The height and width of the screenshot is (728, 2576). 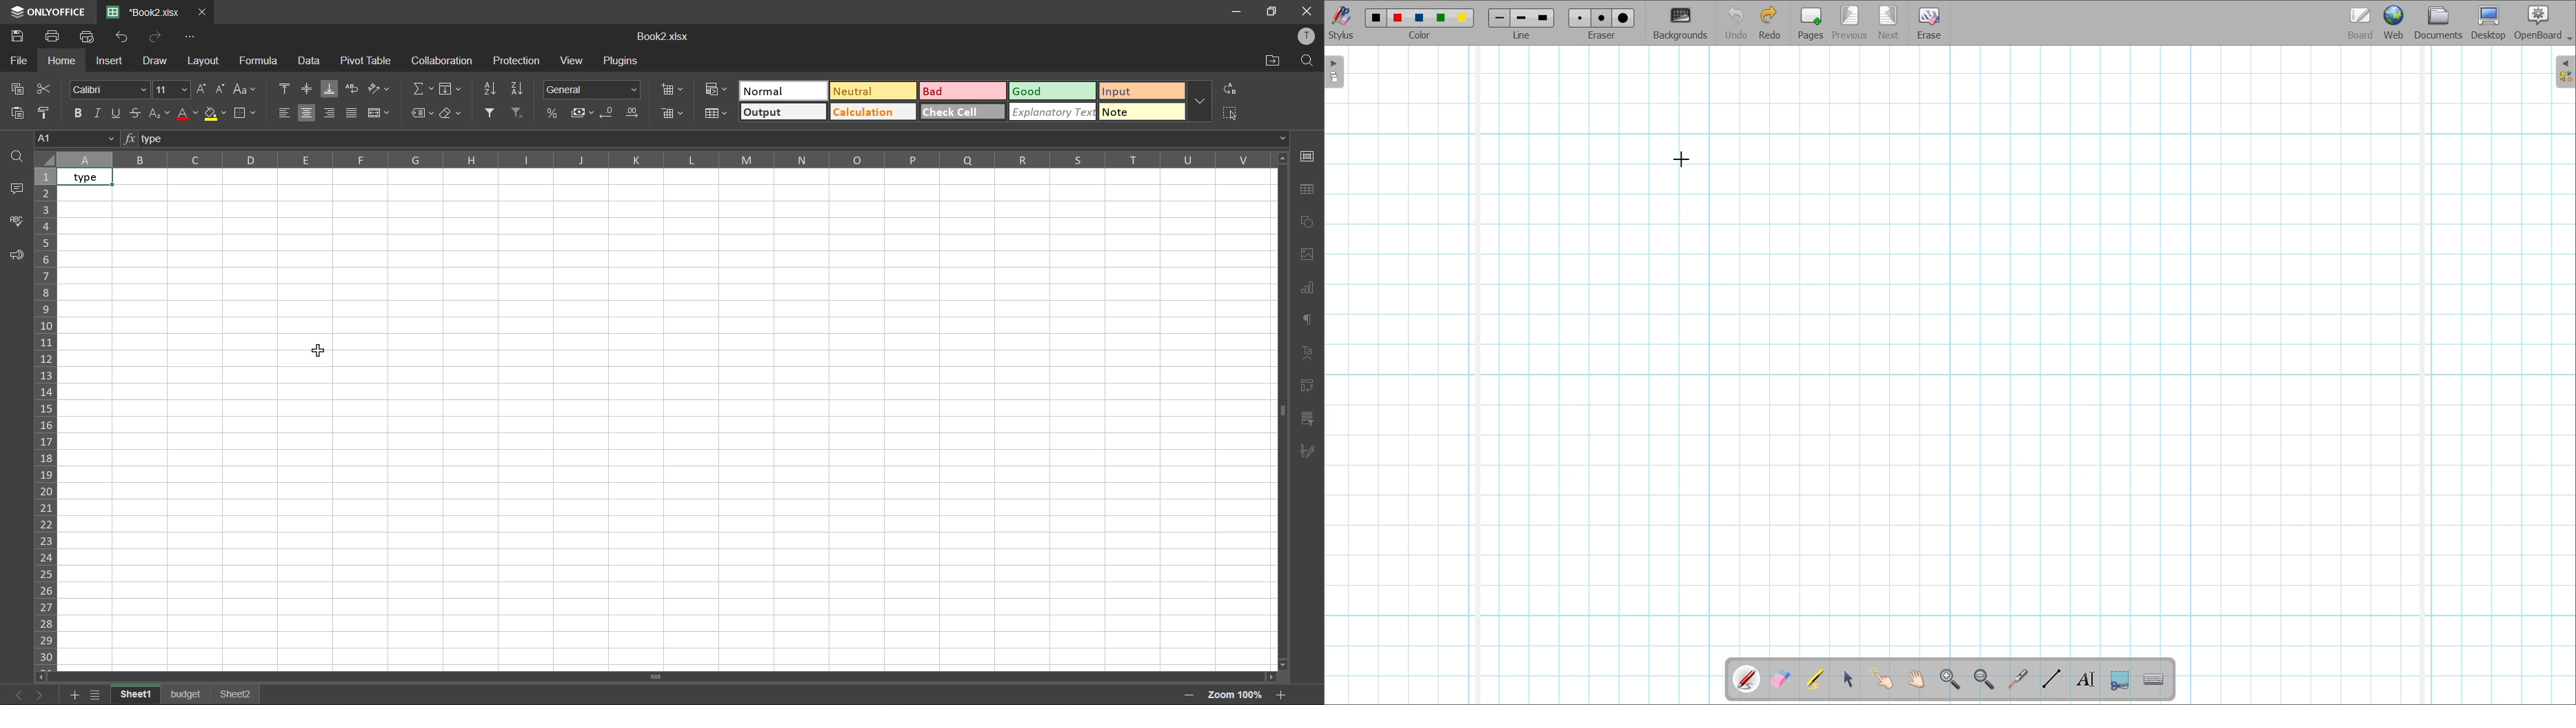 What do you see at coordinates (245, 88) in the screenshot?
I see `change case` at bounding box center [245, 88].